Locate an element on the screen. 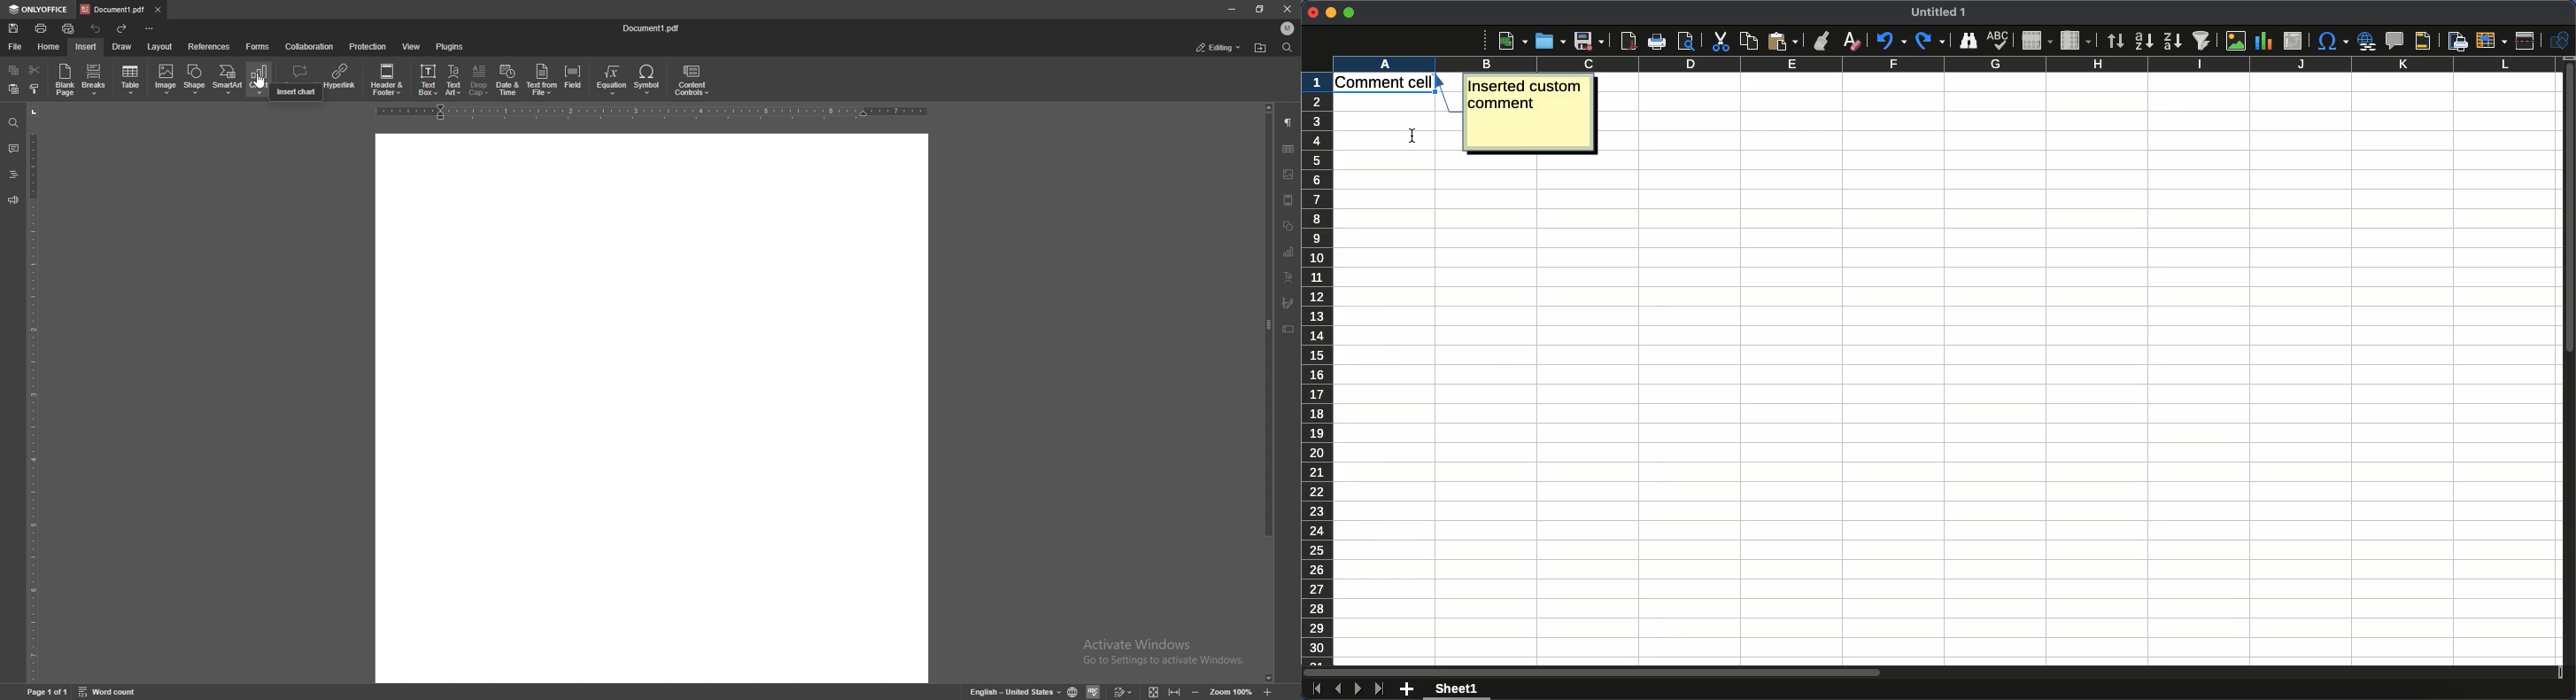  Finder is located at coordinates (1969, 40).